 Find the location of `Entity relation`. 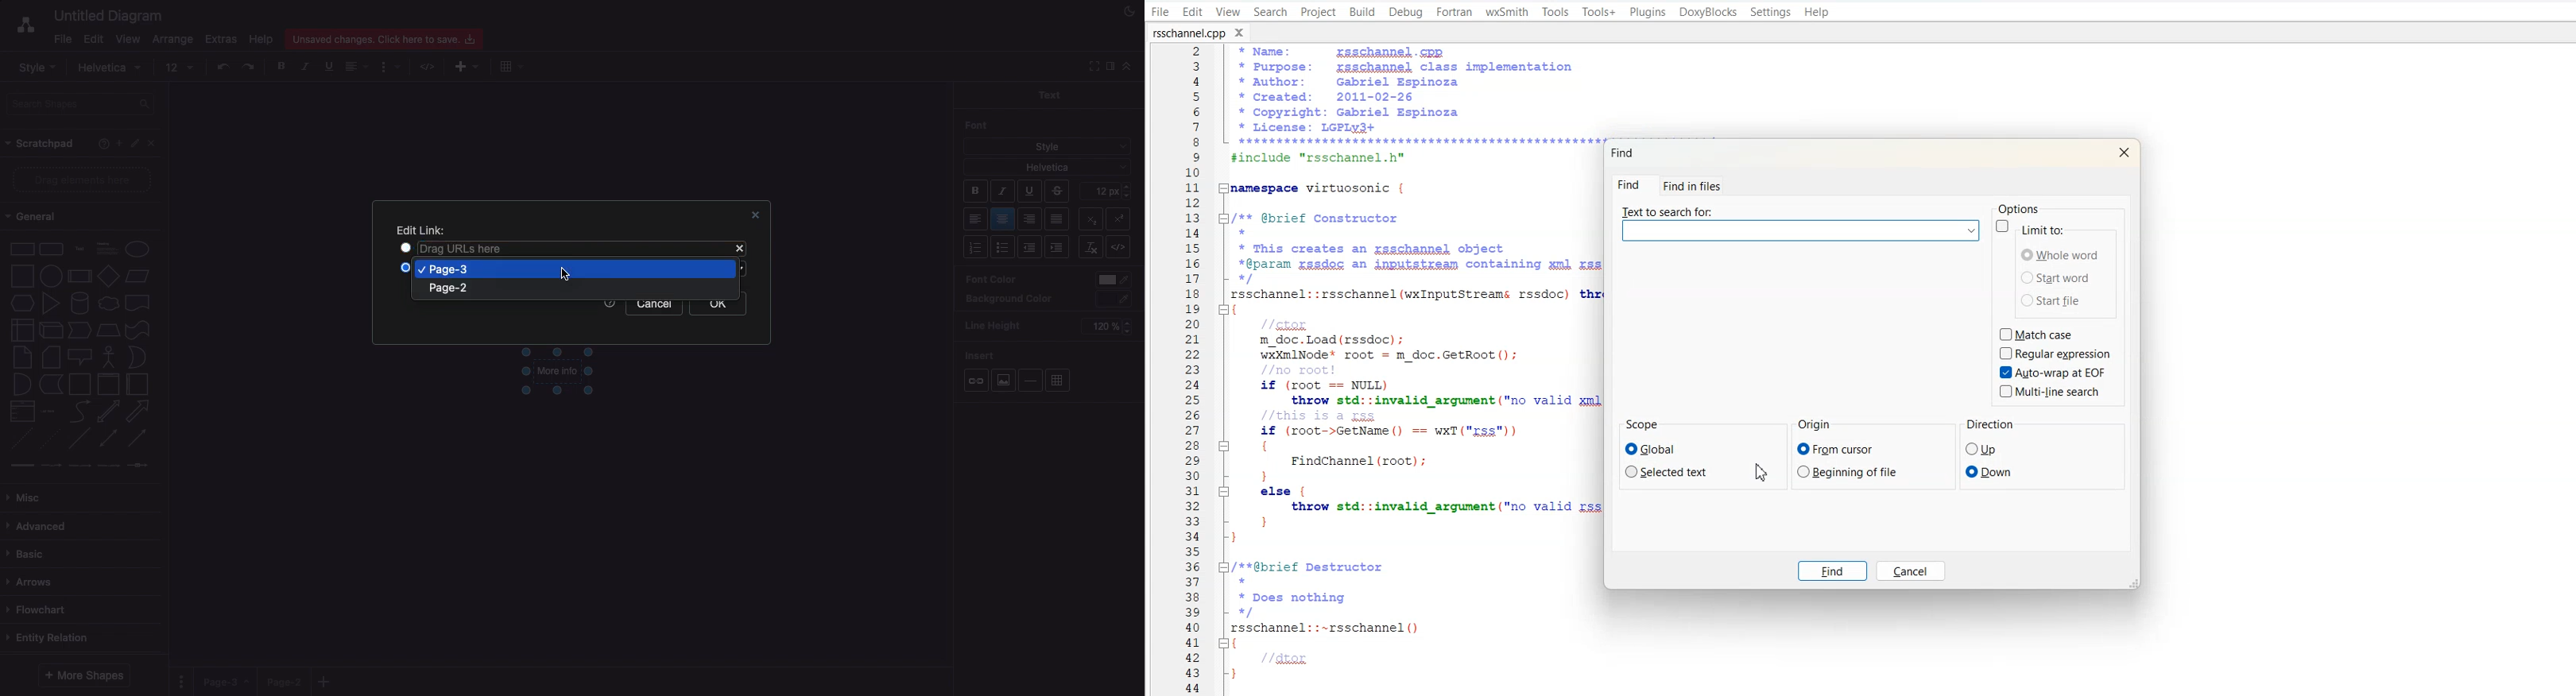

Entity relation is located at coordinates (50, 639).